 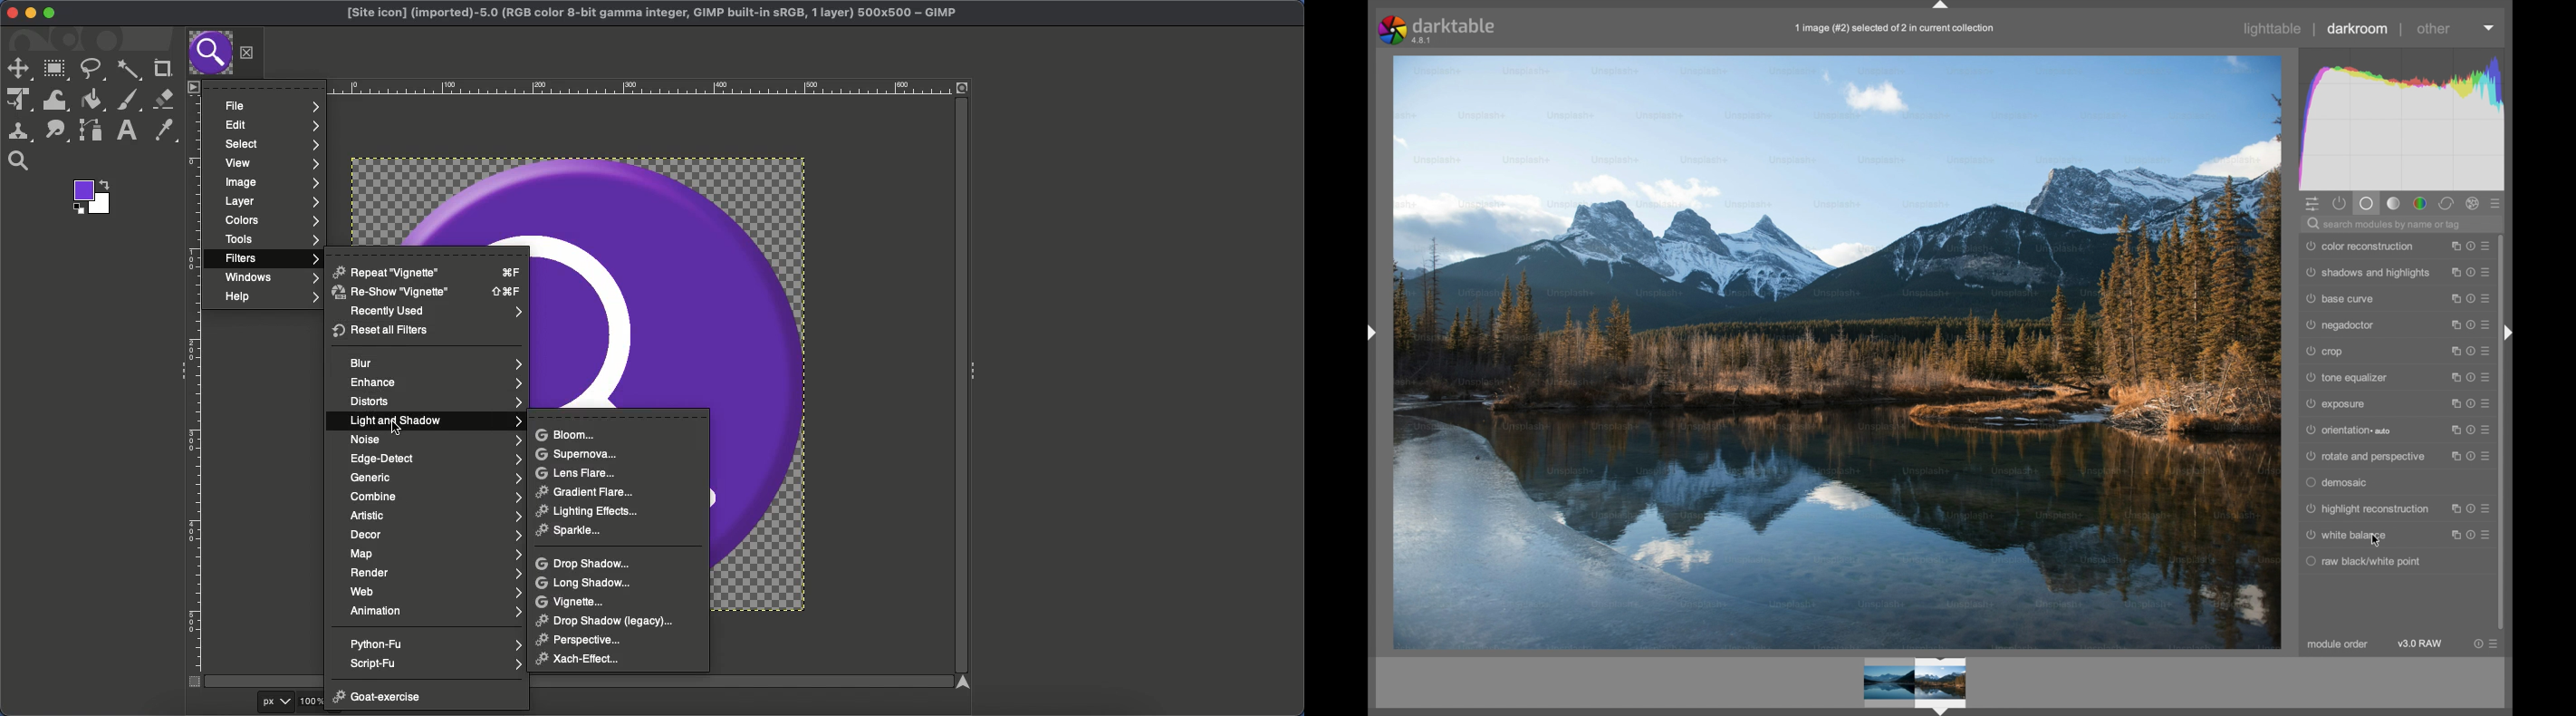 I want to click on Web, so click(x=438, y=592).